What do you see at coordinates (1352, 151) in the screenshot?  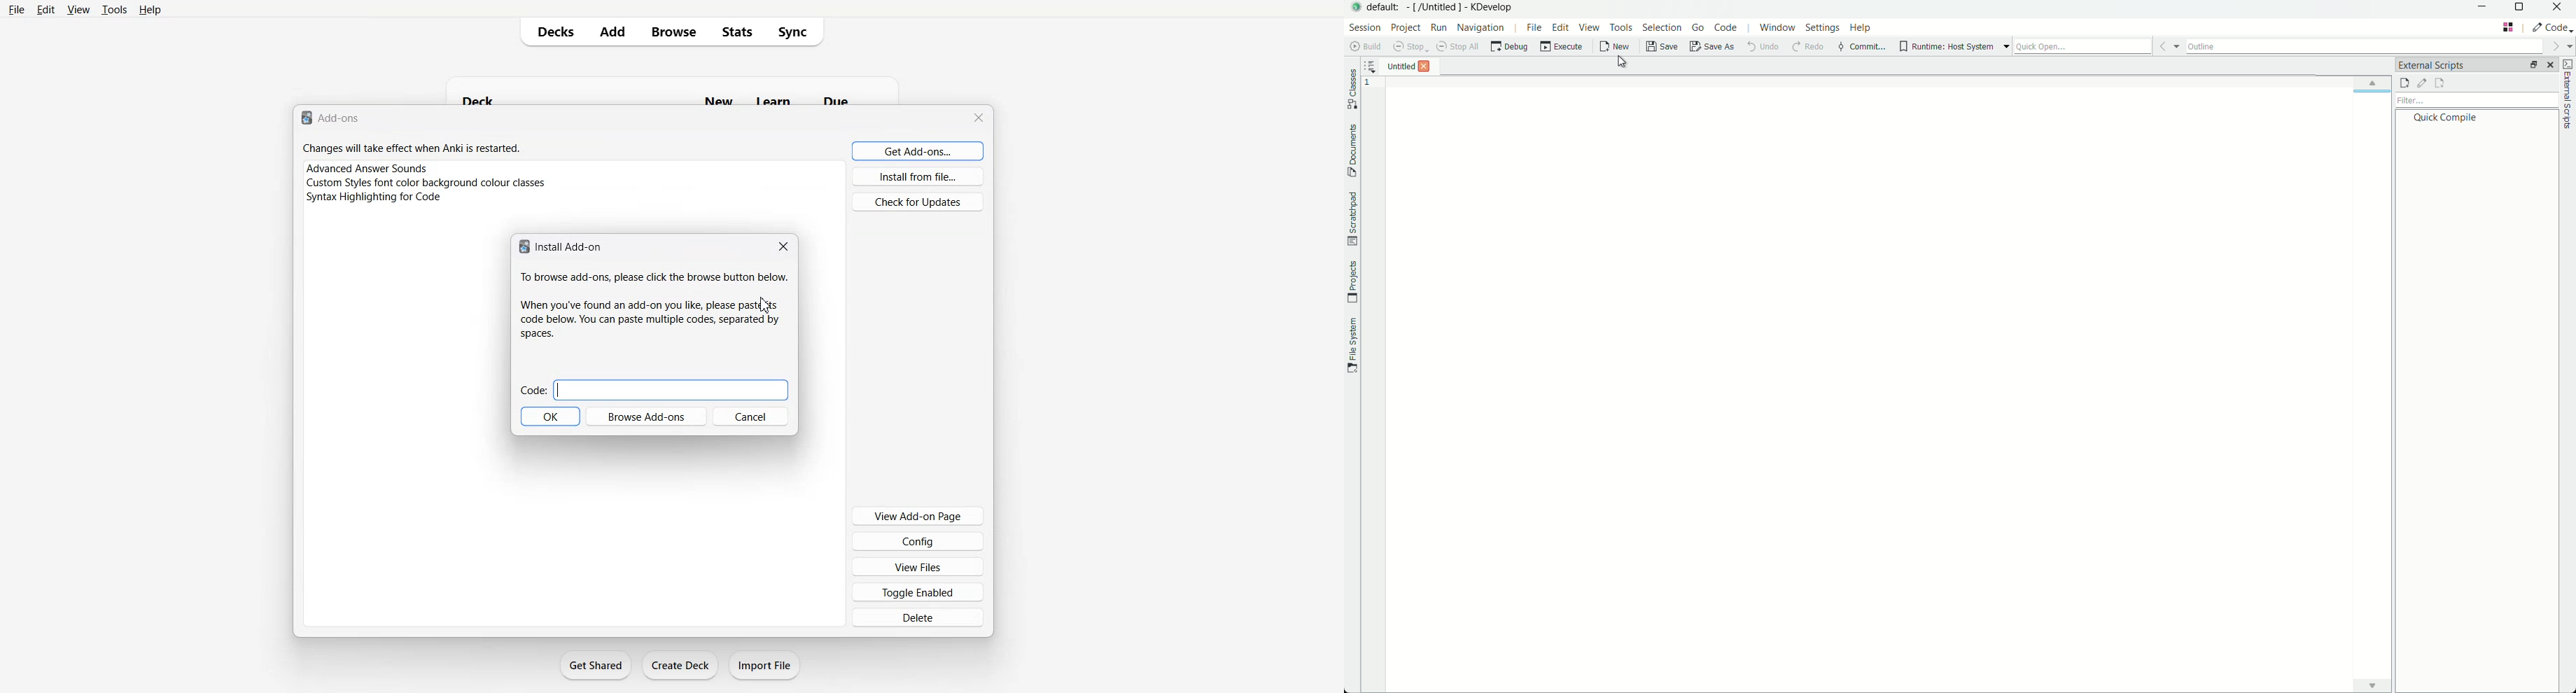 I see `document` at bounding box center [1352, 151].